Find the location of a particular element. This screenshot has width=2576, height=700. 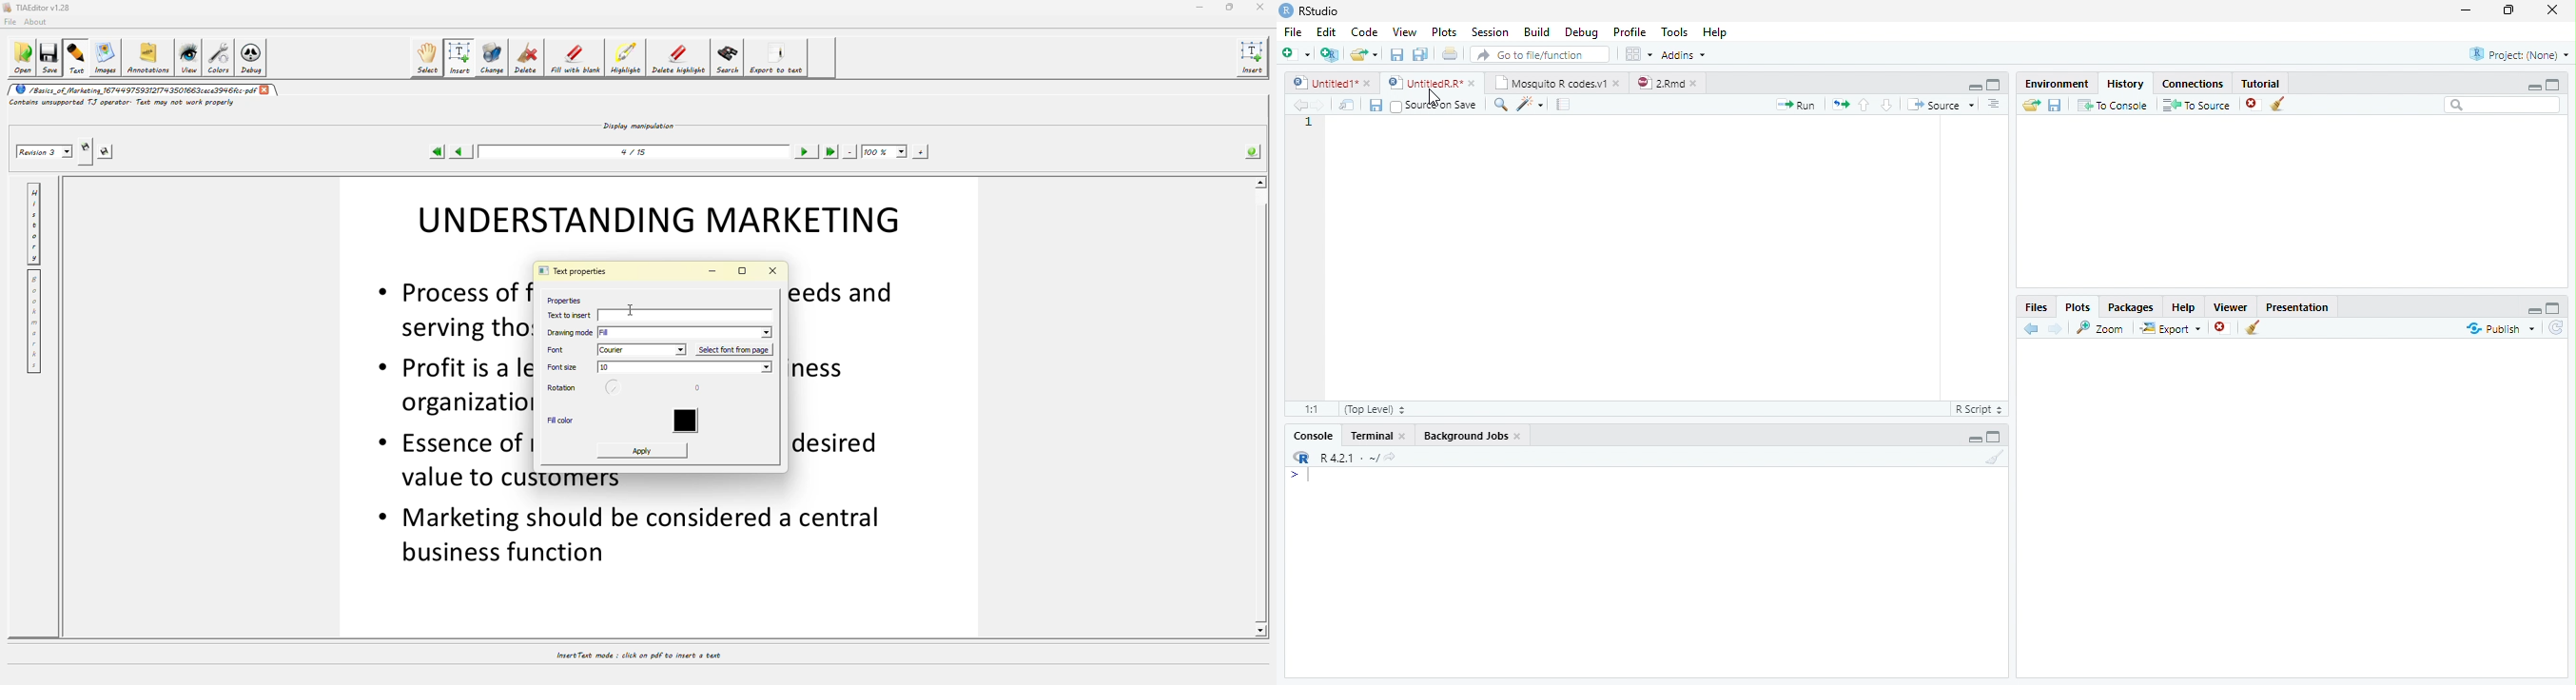

Full Screen is located at coordinates (1995, 84).